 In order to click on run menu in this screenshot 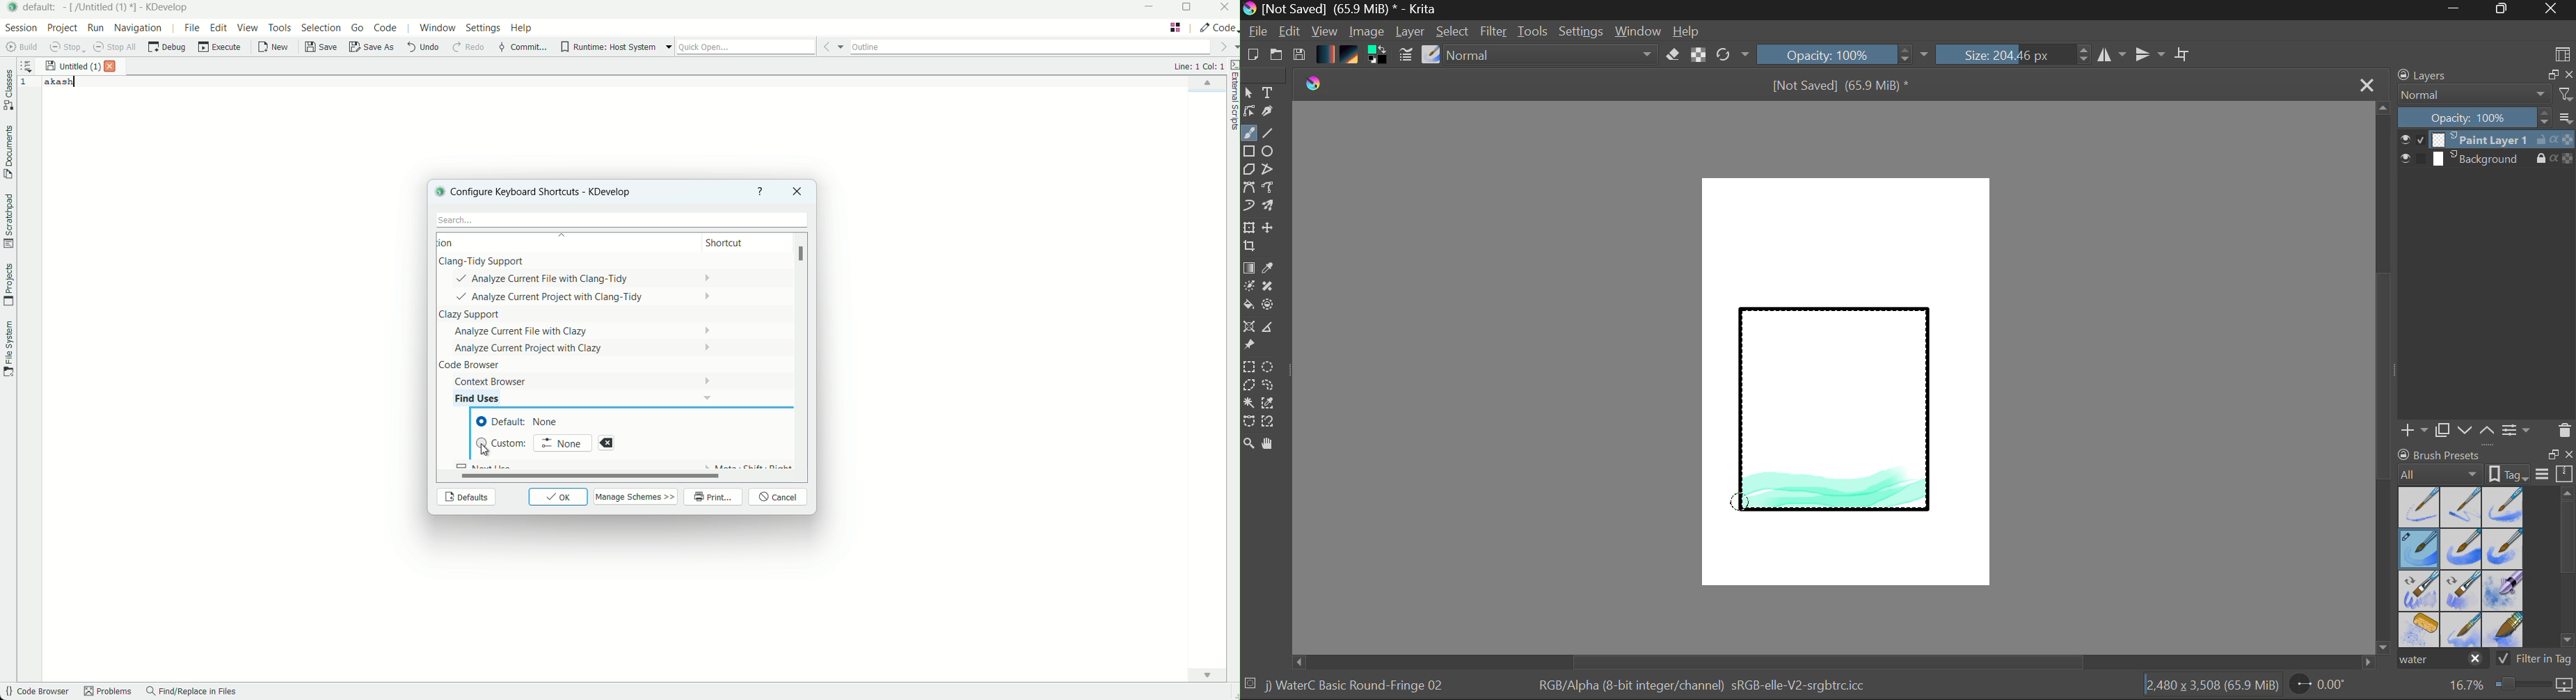, I will do `click(96, 28)`.